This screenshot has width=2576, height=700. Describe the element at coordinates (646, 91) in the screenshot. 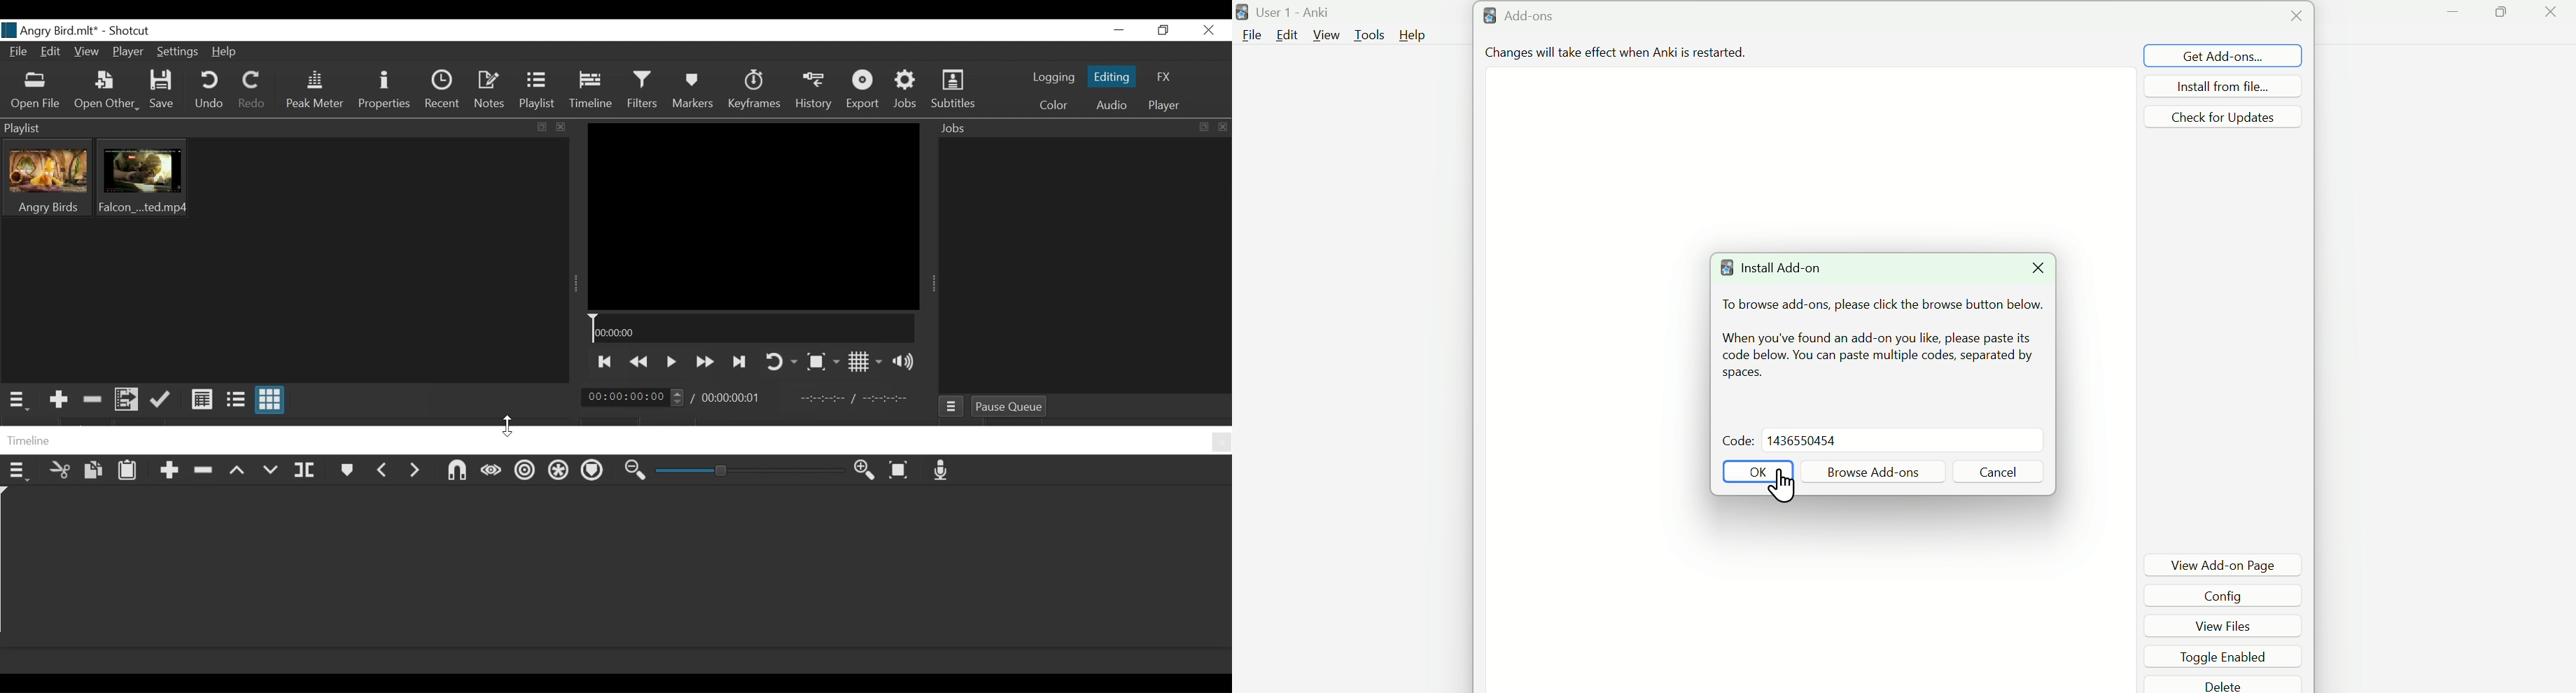

I see `Filters` at that location.